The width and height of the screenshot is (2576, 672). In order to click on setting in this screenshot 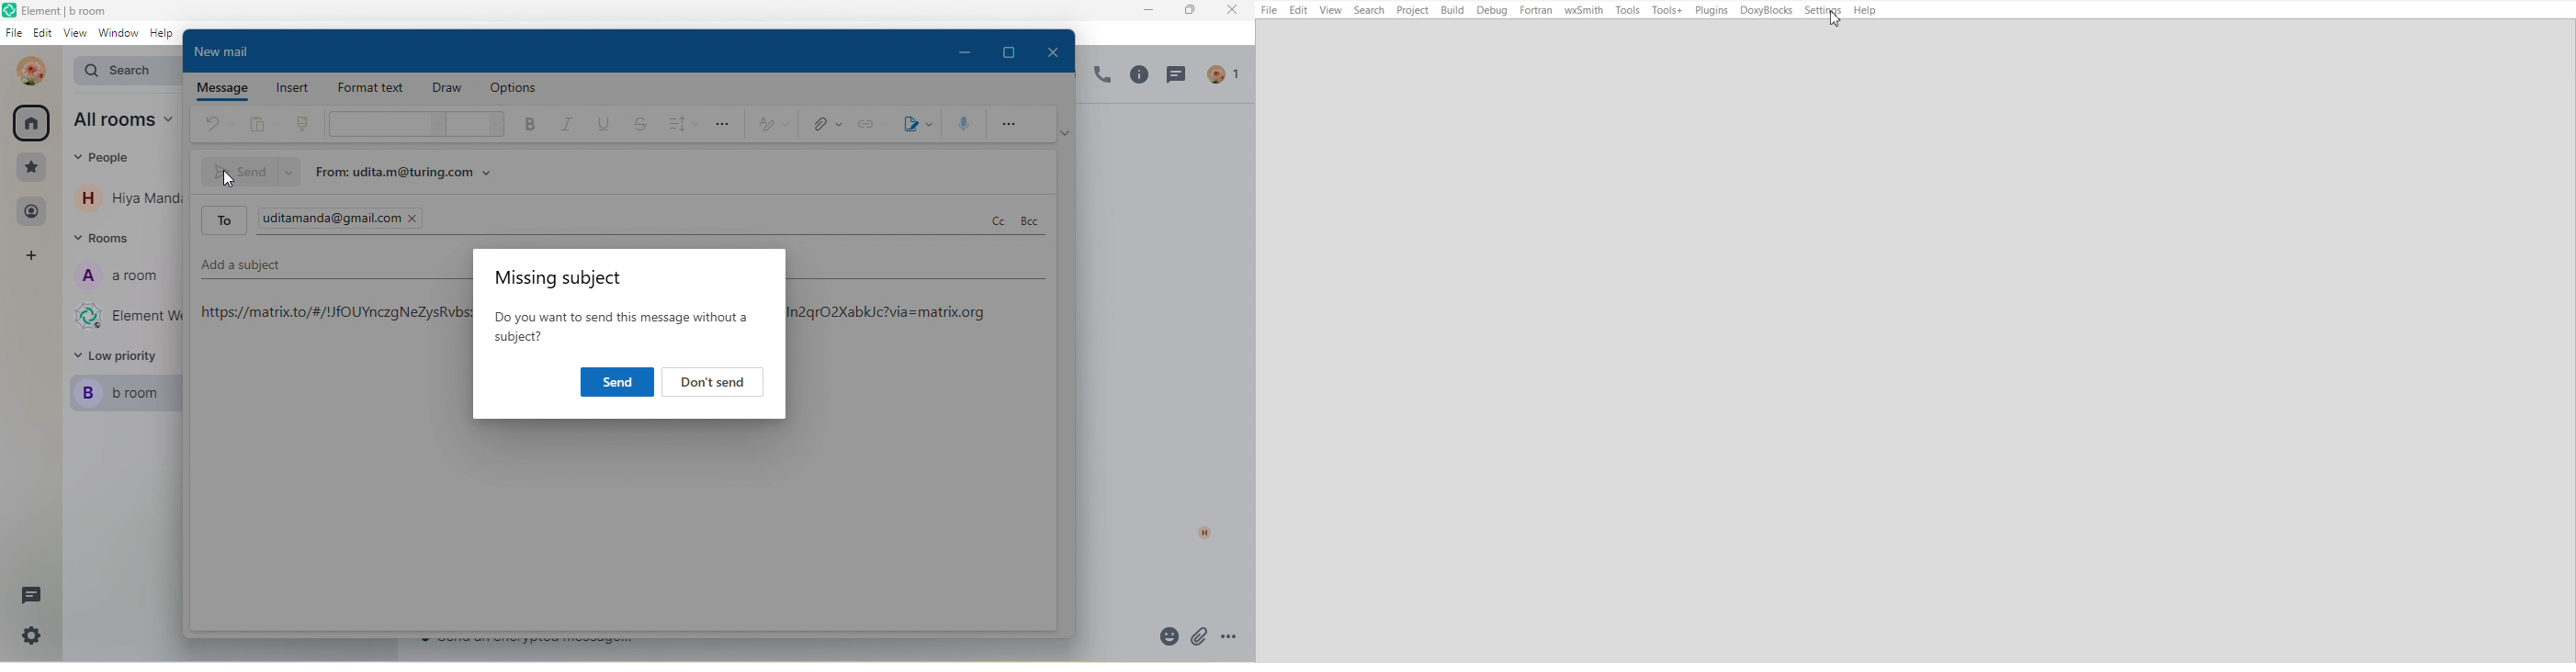, I will do `click(28, 640)`.